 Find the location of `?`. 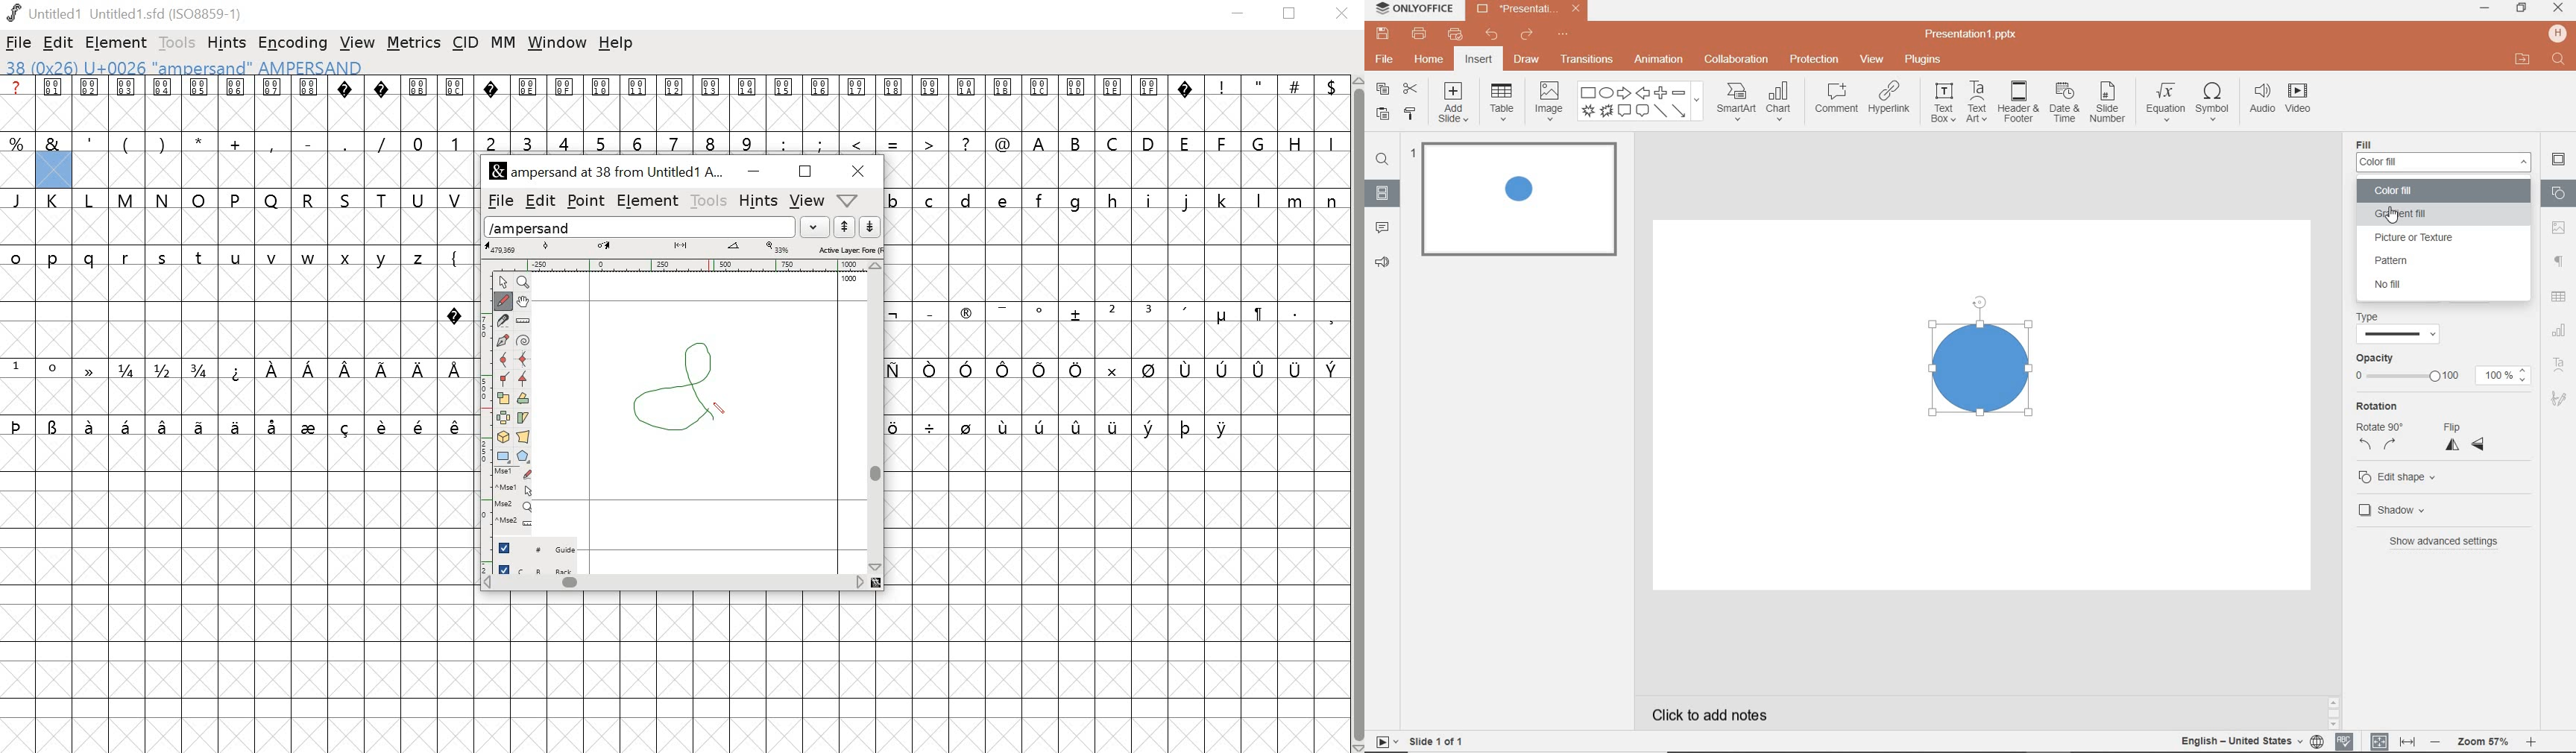

? is located at coordinates (967, 142).